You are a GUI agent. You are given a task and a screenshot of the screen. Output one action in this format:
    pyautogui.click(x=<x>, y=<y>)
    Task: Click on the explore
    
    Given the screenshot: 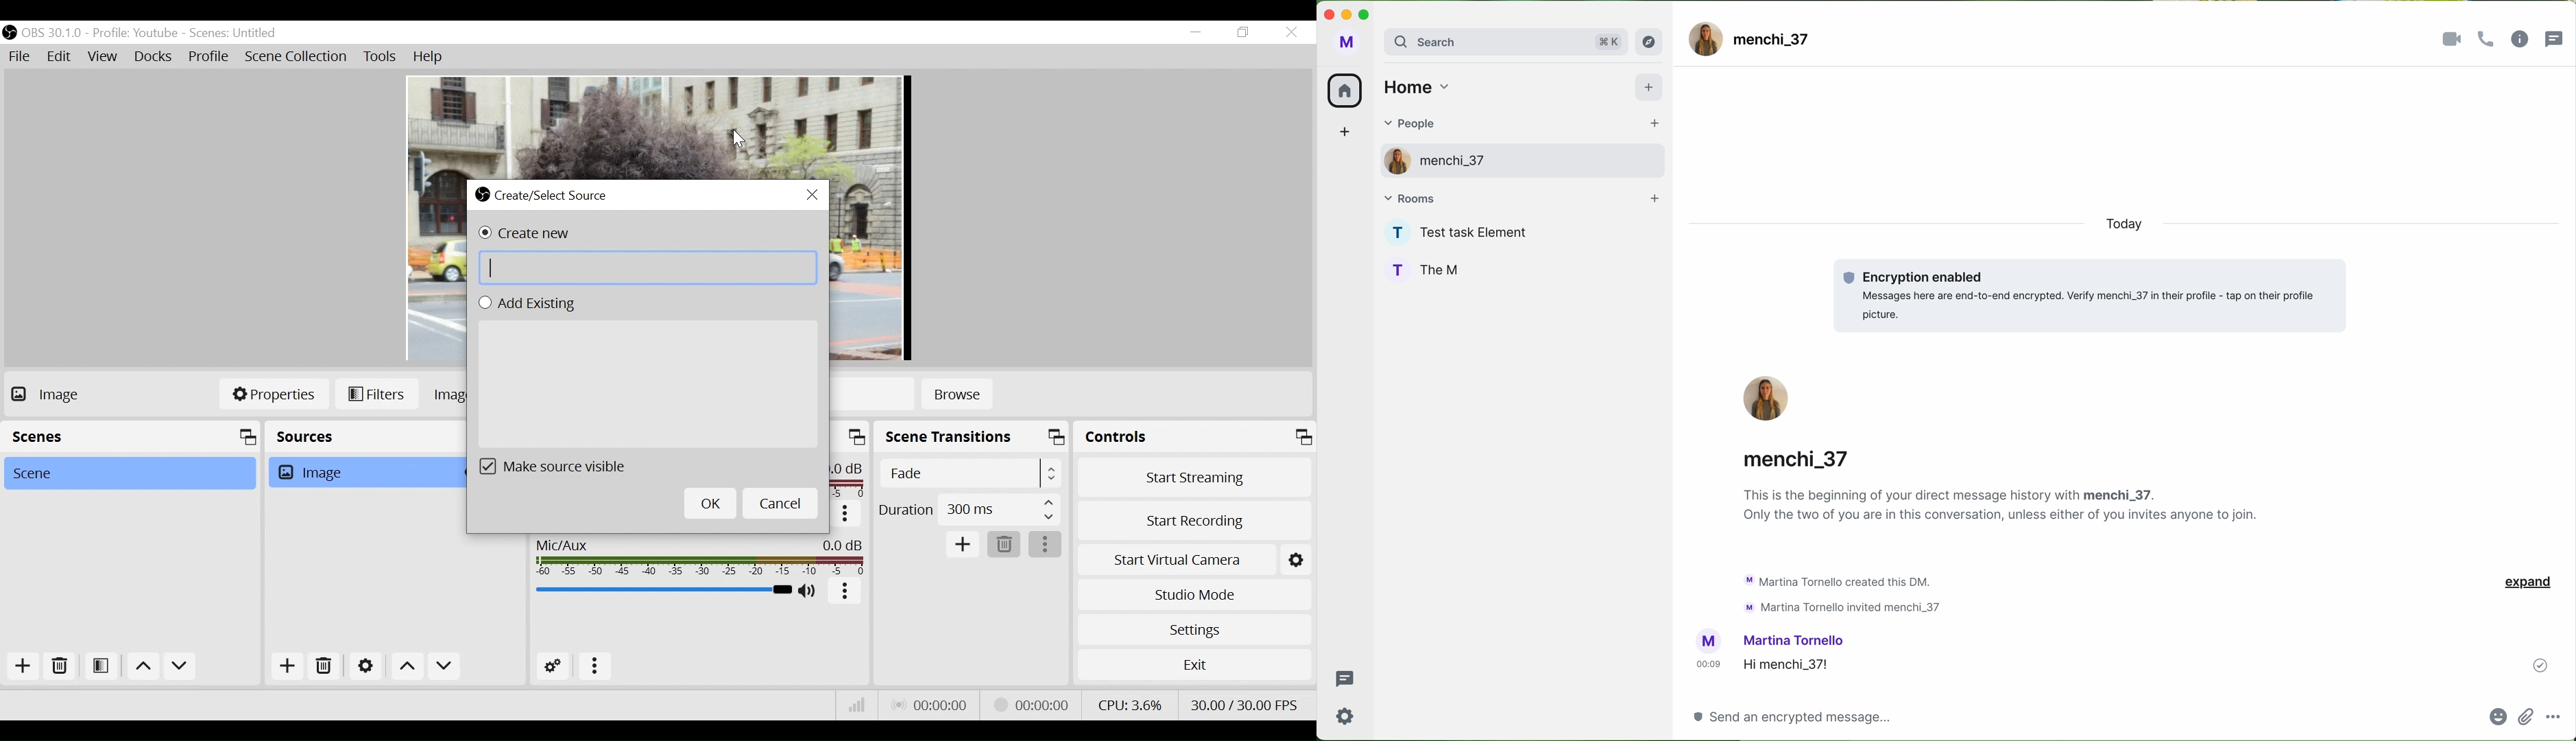 What is the action you would take?
    pyautogui.click(x=1652, y=41)
    